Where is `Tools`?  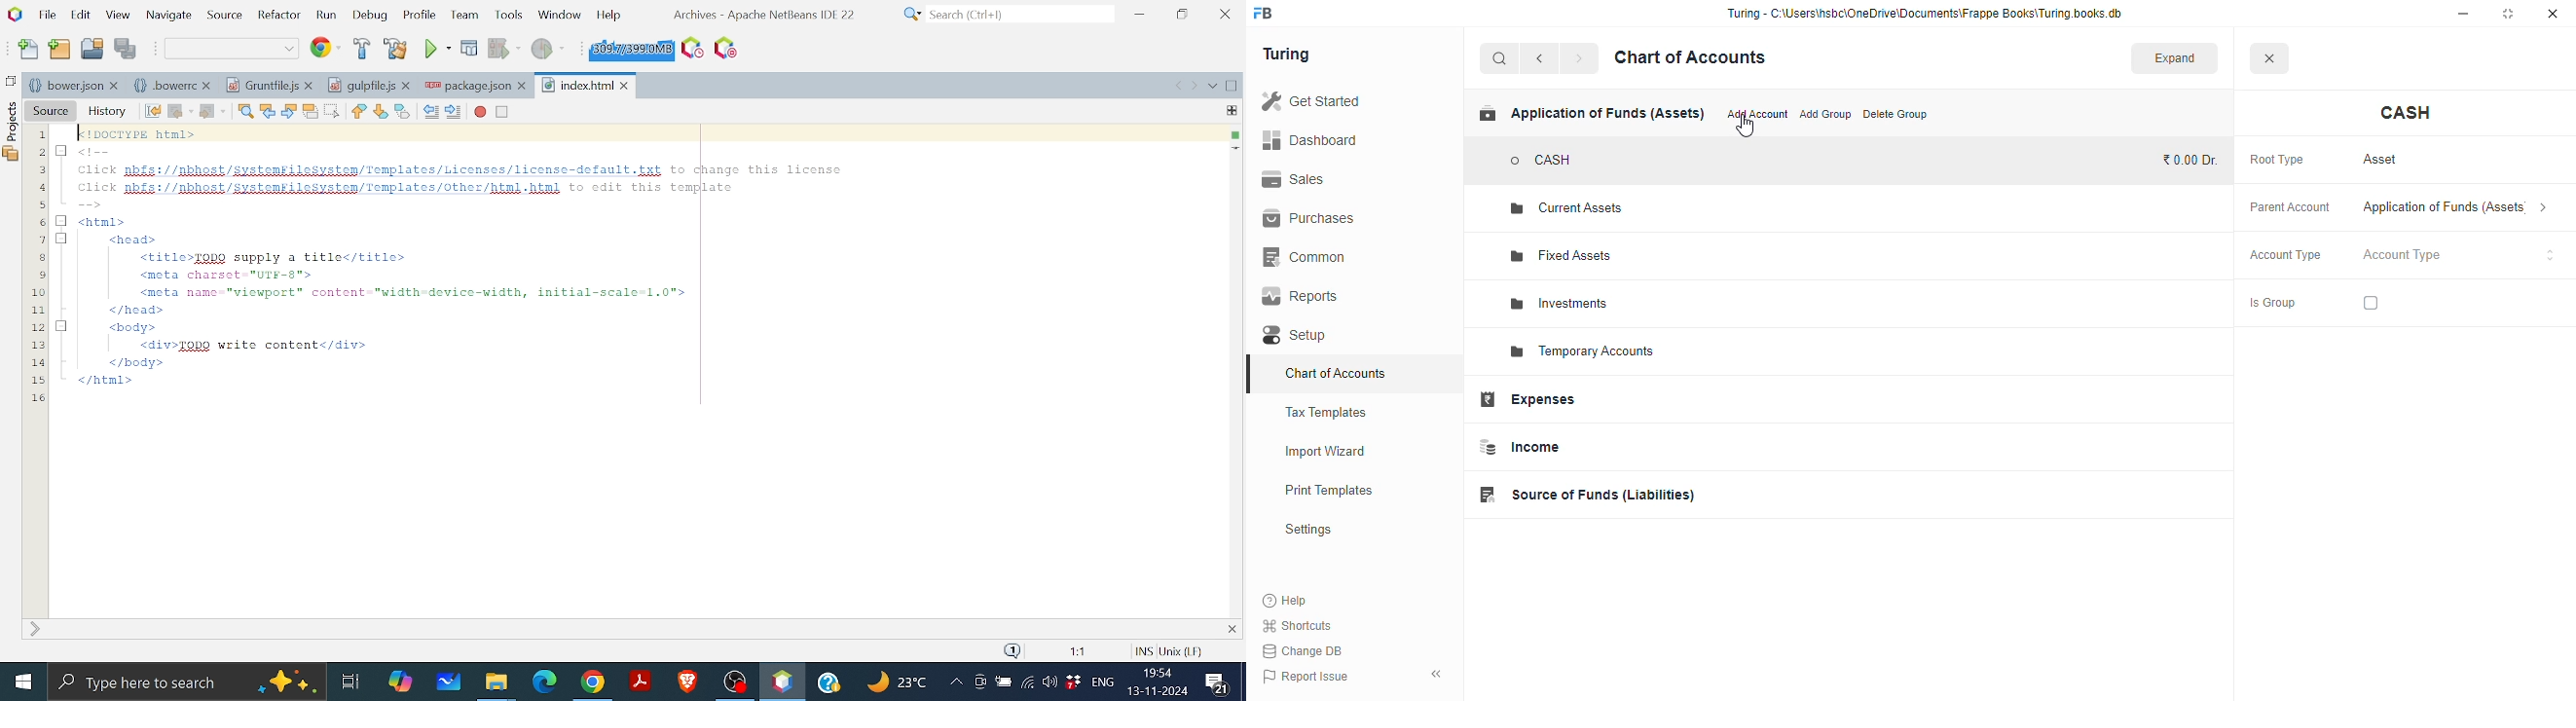
Tools is located at coordinates (510, 14).